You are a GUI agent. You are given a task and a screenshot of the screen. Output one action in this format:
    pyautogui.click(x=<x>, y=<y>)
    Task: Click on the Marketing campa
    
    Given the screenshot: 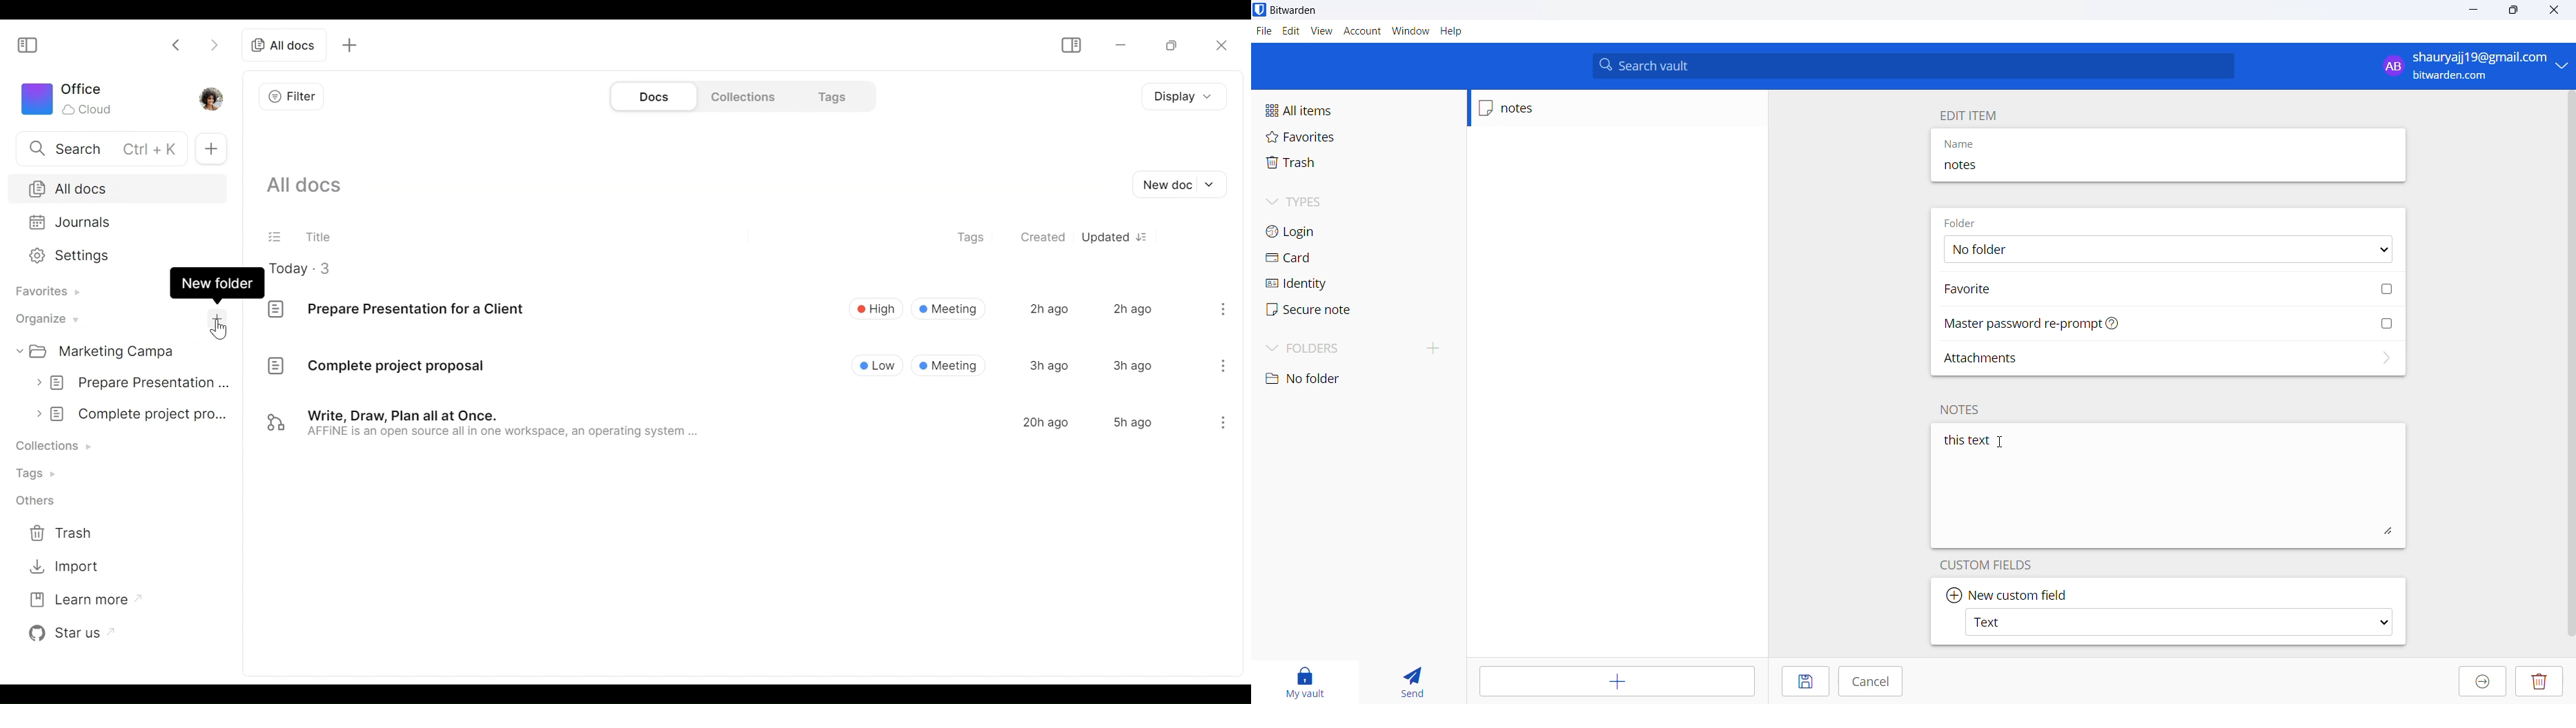 What is the action you would take?
    pyautogui.click(x=110, y=351)
    